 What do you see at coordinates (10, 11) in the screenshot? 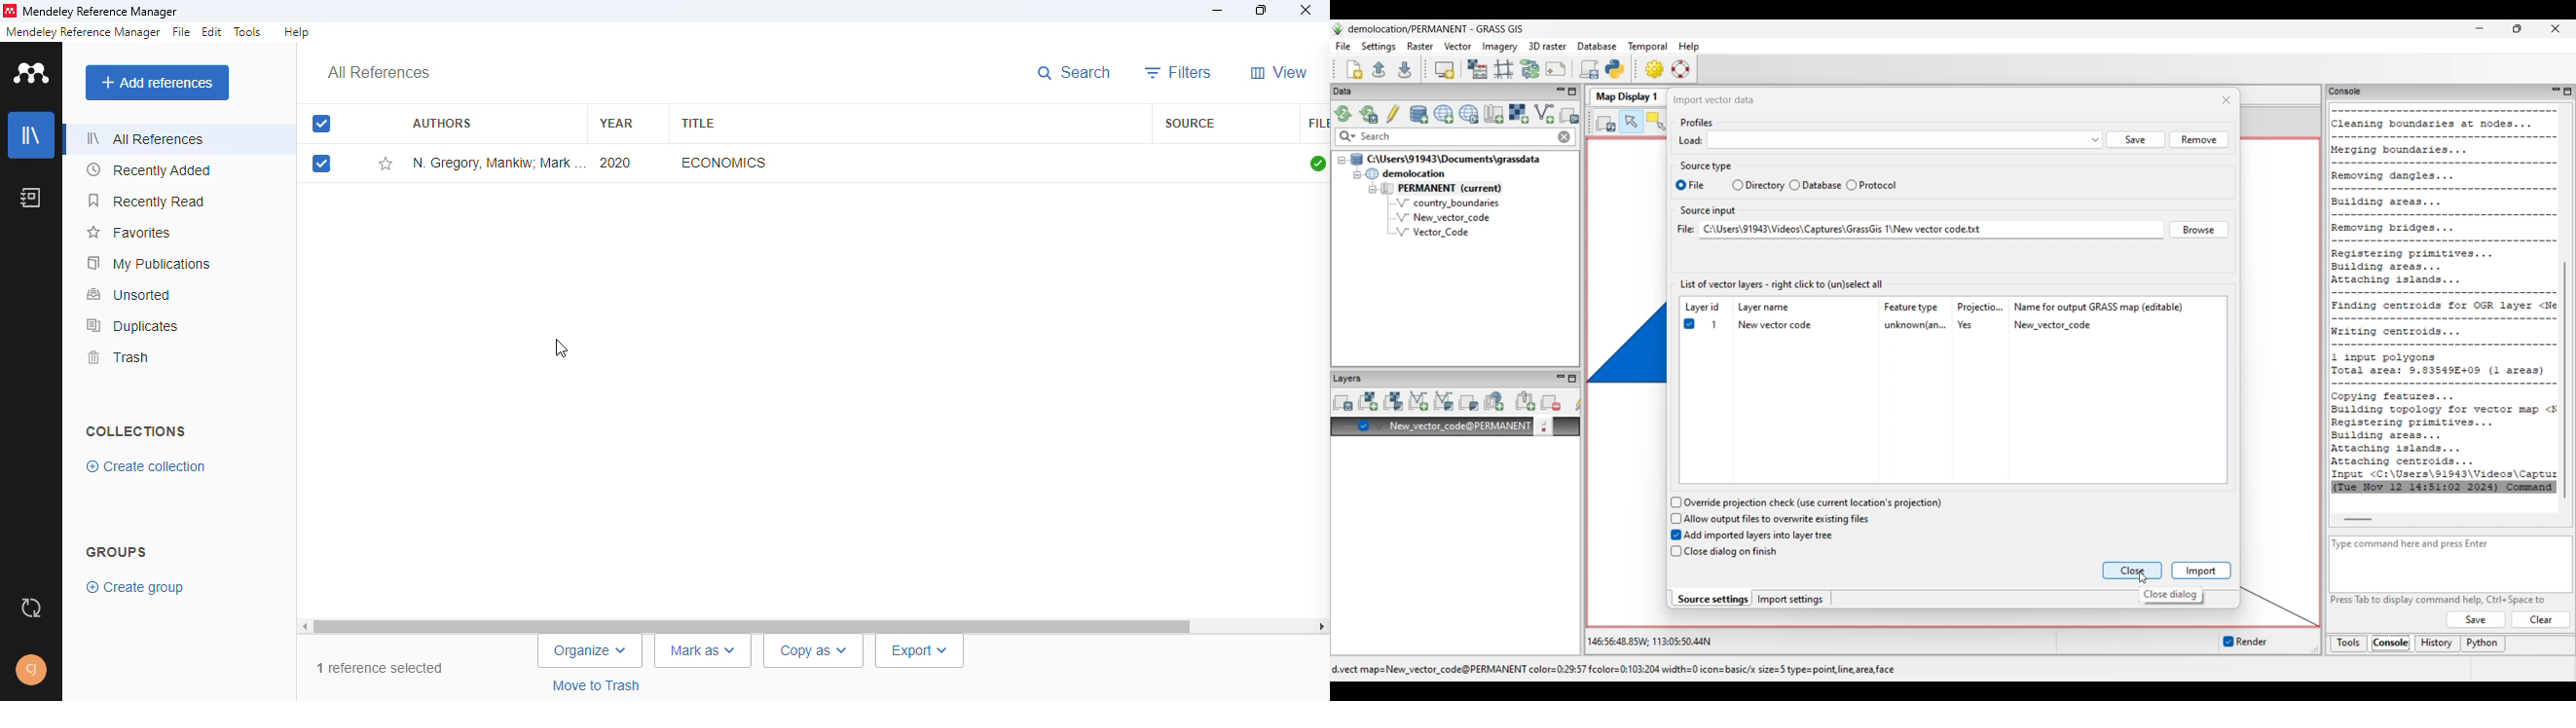
I see `logo` at bounding box center [10, 11].